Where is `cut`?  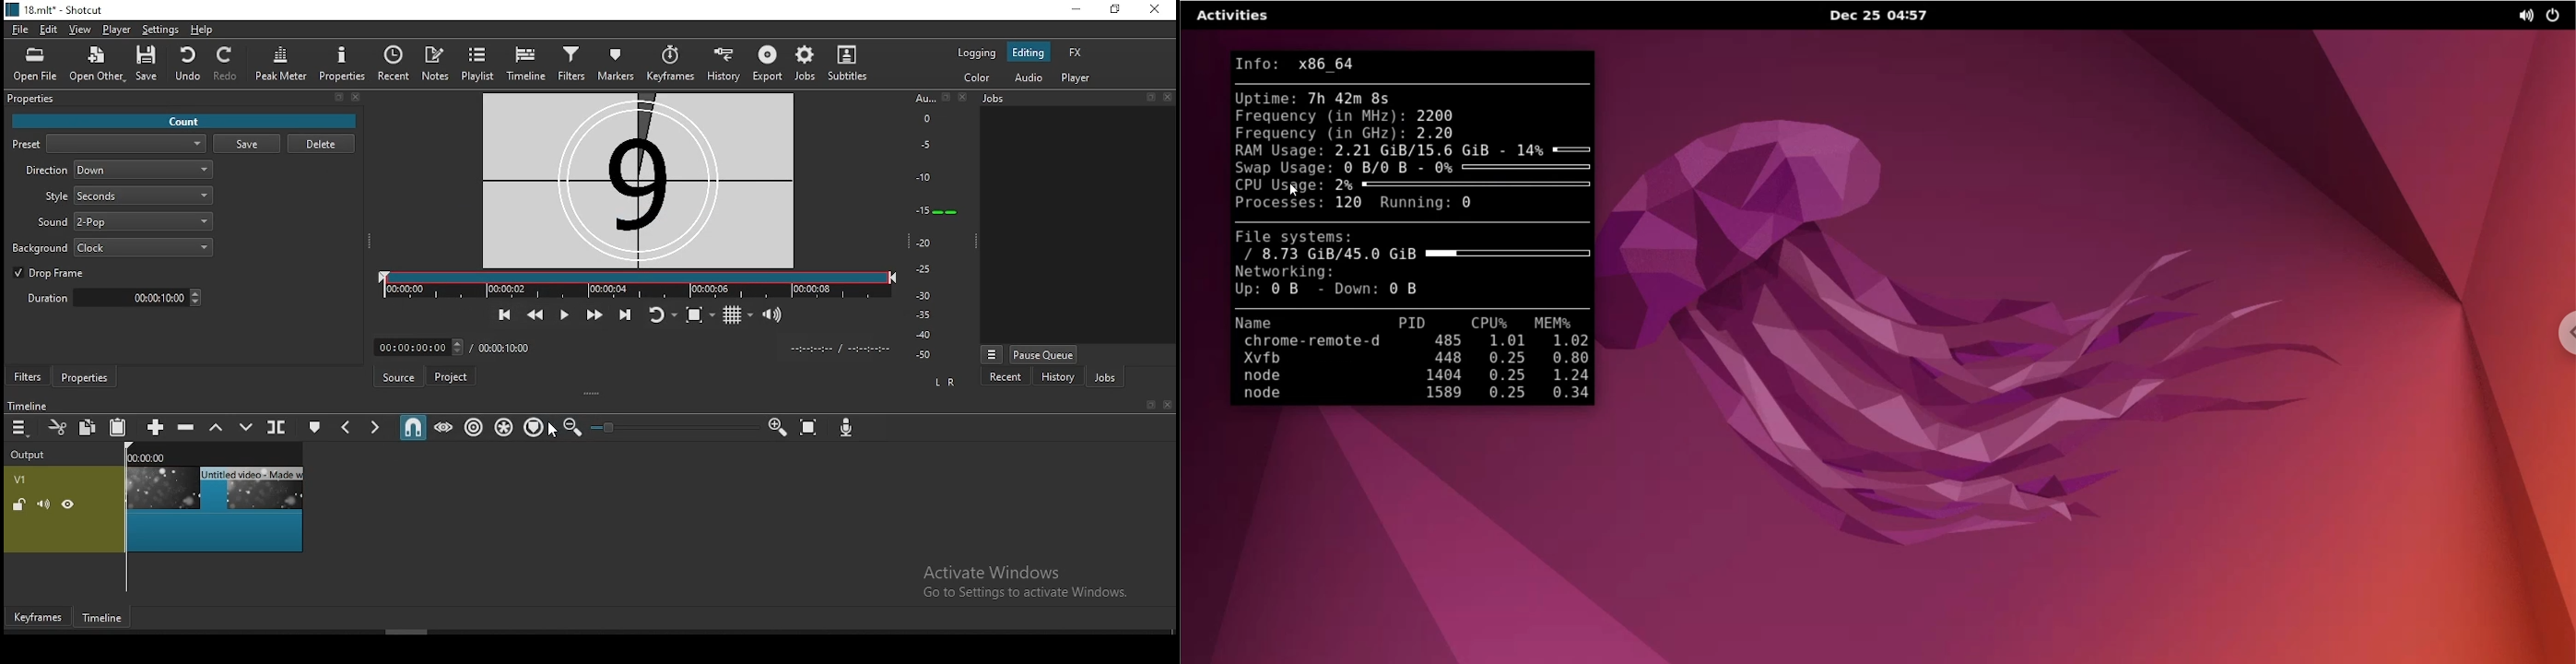 cut is located at coordinates (60, 427).